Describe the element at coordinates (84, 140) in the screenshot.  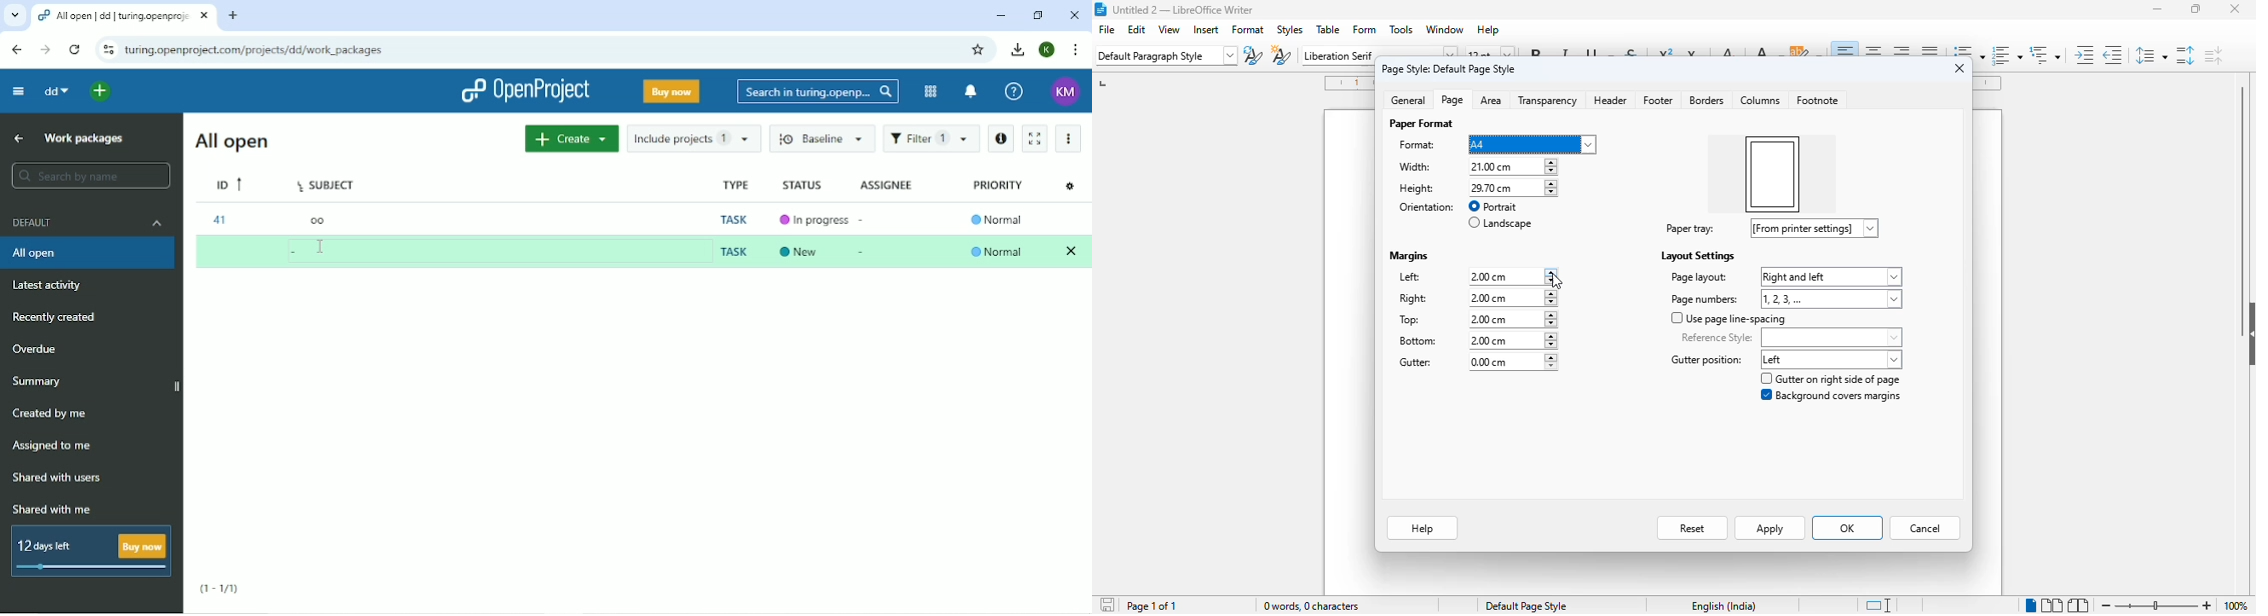
I see `Work packages` at that location.